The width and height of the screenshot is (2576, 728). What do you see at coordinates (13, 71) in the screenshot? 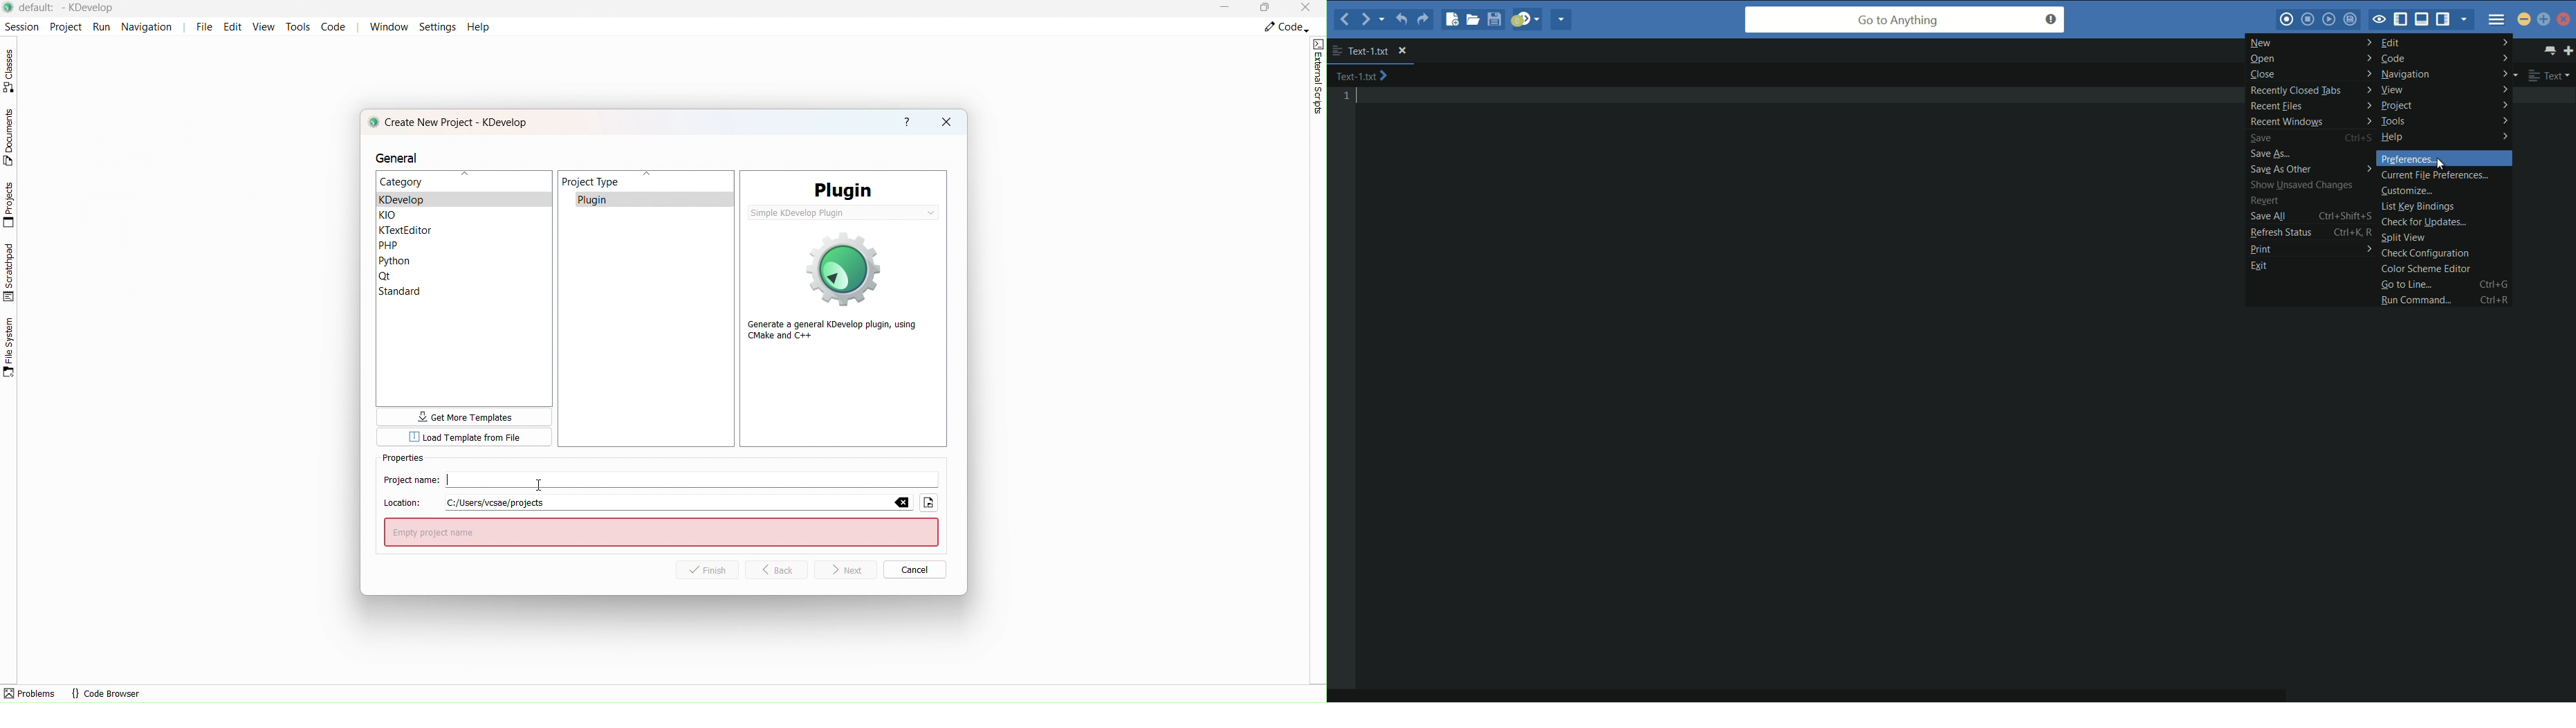
I see `Classes` at bounding box center [13, 71].